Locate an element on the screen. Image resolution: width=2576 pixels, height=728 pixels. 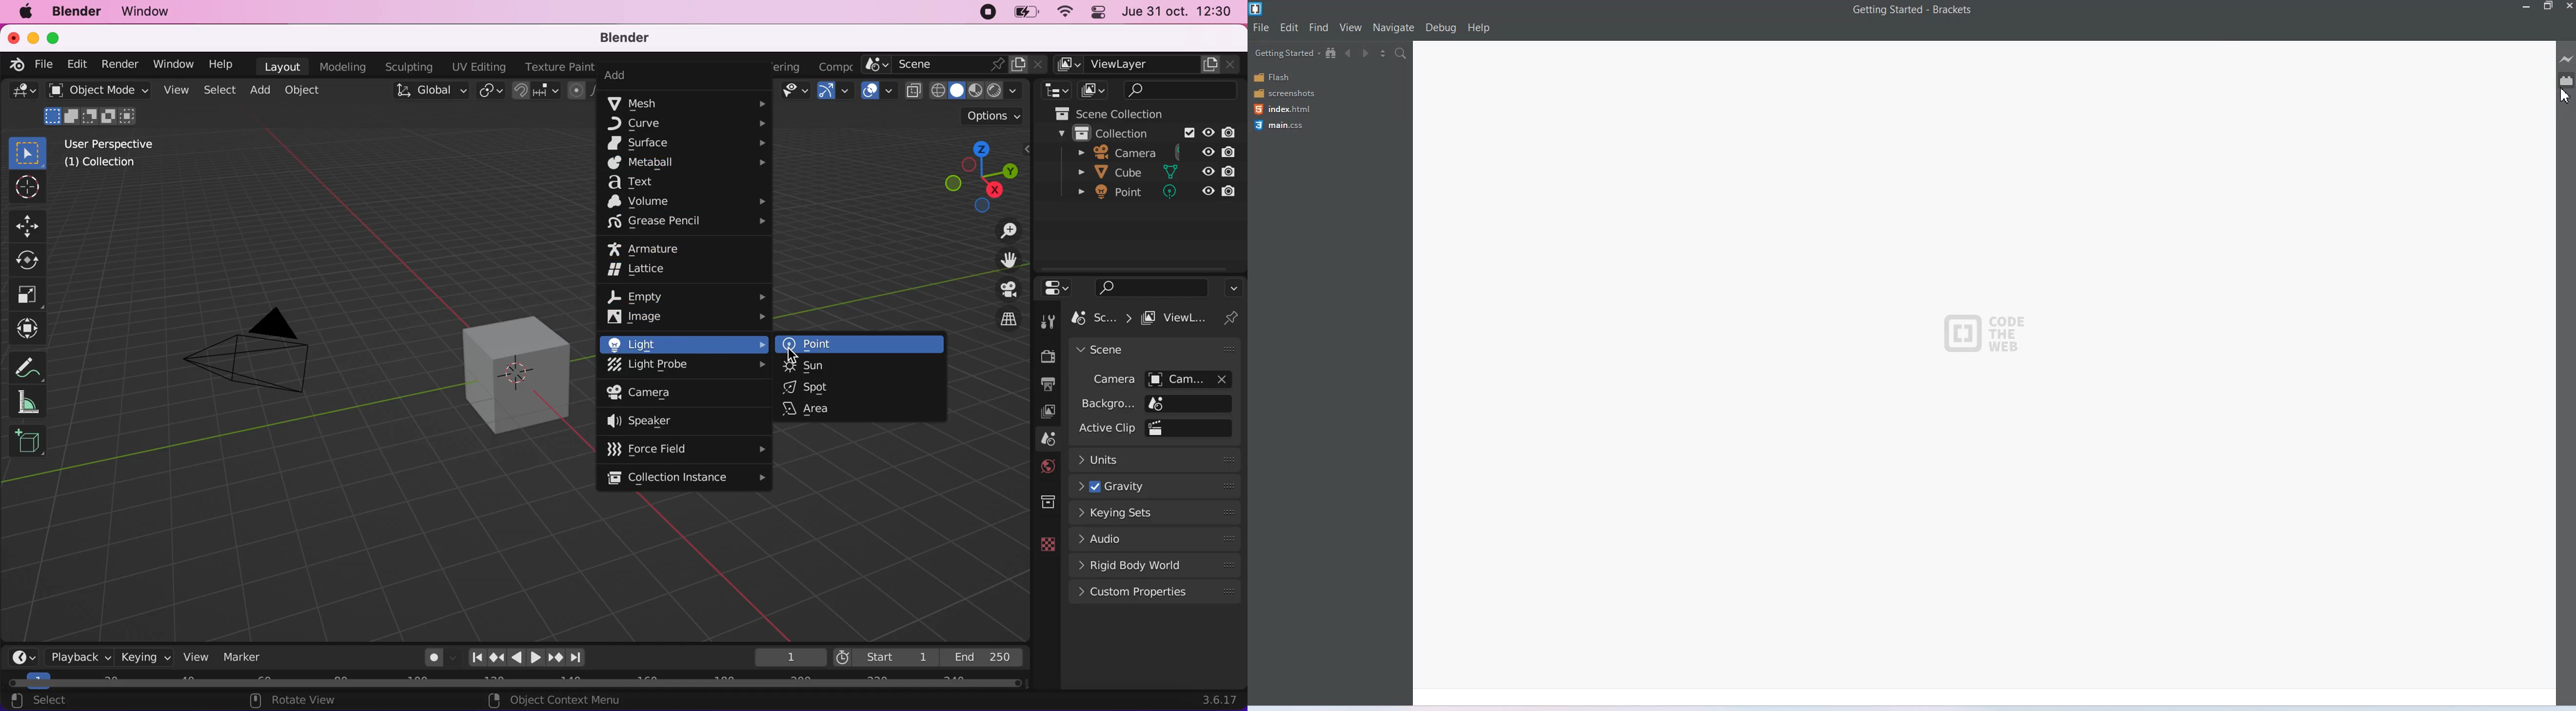
set 3d cursor is located at coordinates (545, 700).